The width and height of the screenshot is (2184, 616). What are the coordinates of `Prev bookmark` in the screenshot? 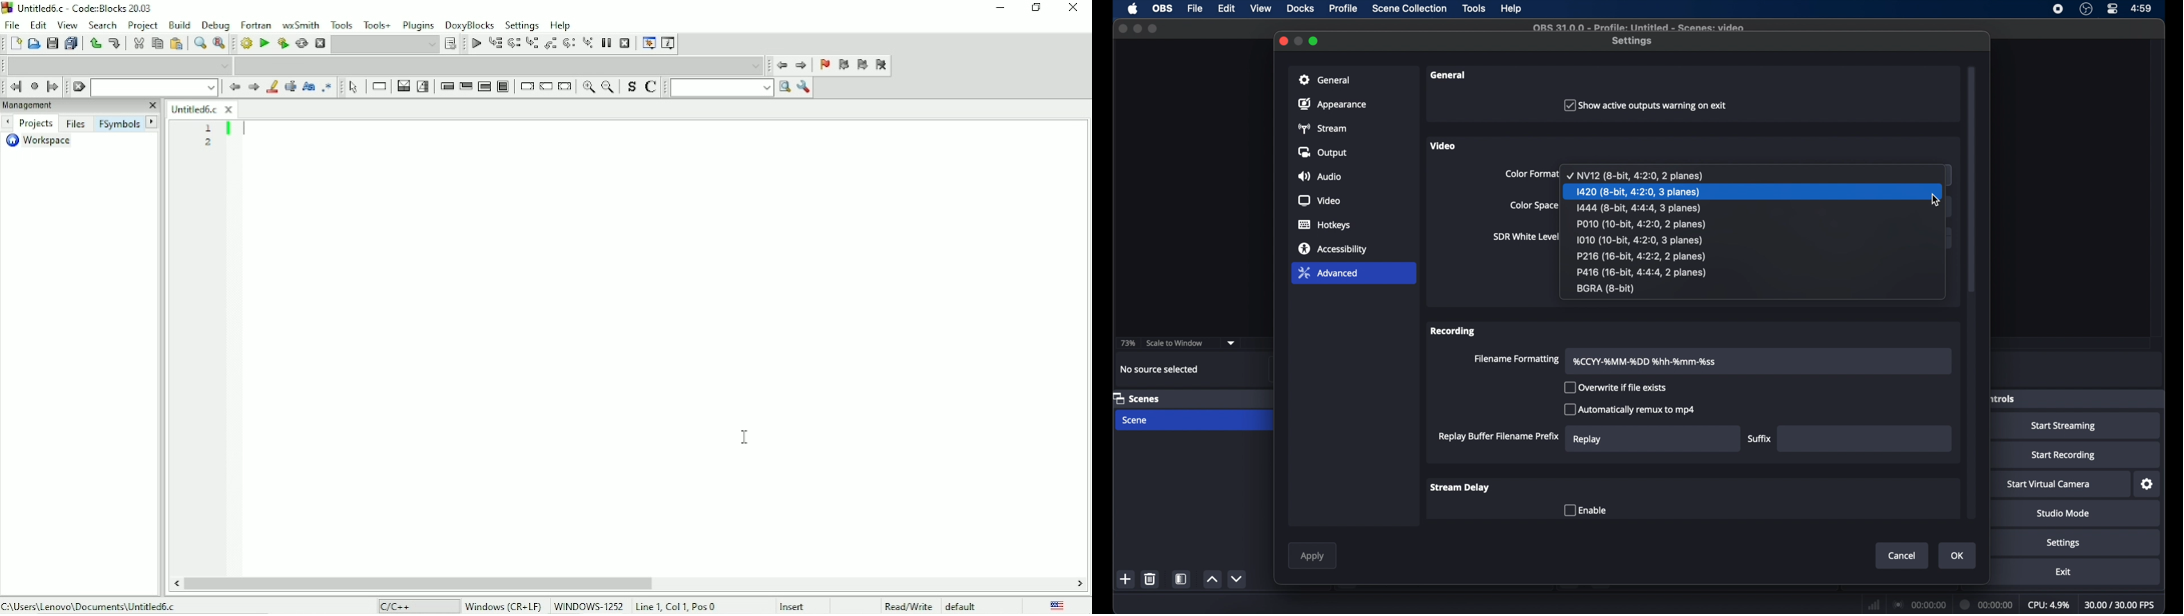 It's located at (843, 65).